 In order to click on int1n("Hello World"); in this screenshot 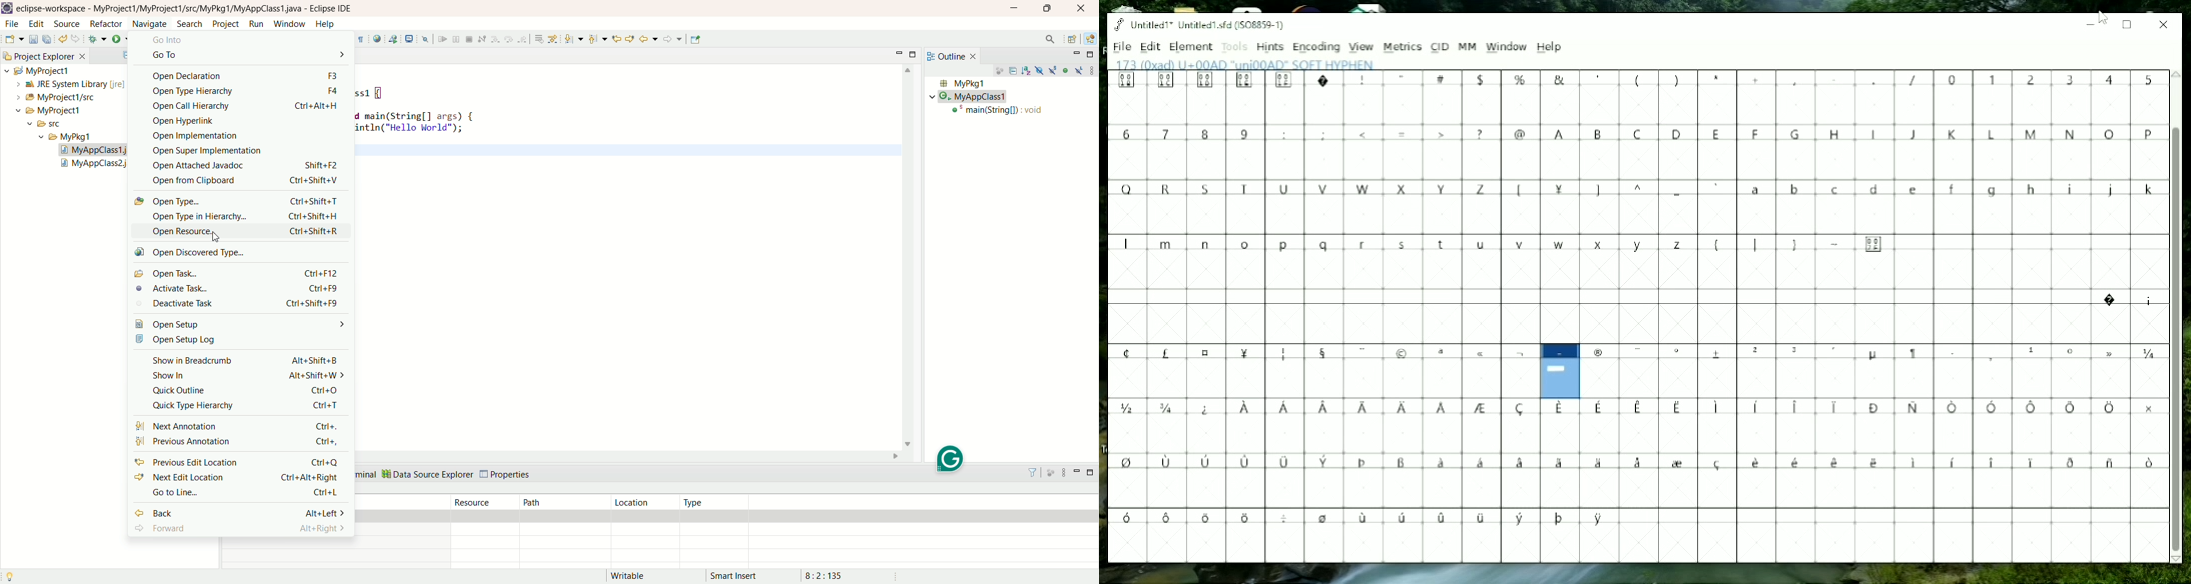, I will do `click(411, 128)`.